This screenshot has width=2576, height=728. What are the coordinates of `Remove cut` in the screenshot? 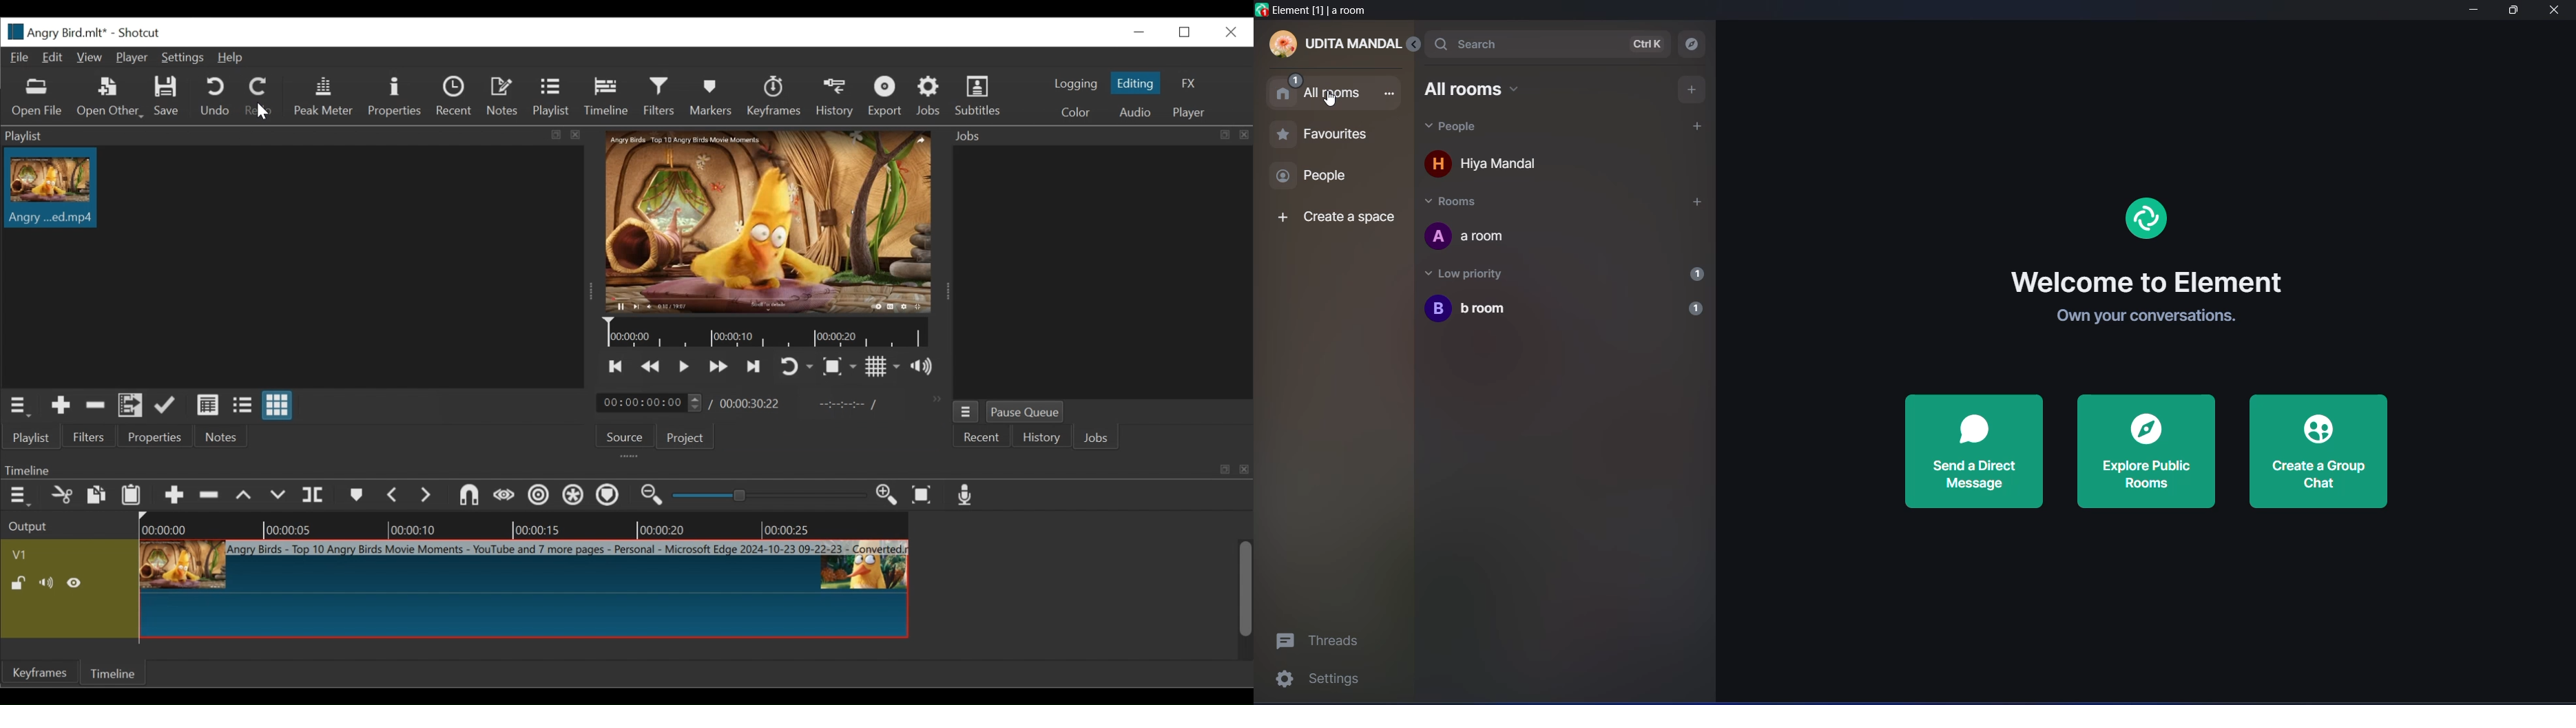 It's located at (62, 497).